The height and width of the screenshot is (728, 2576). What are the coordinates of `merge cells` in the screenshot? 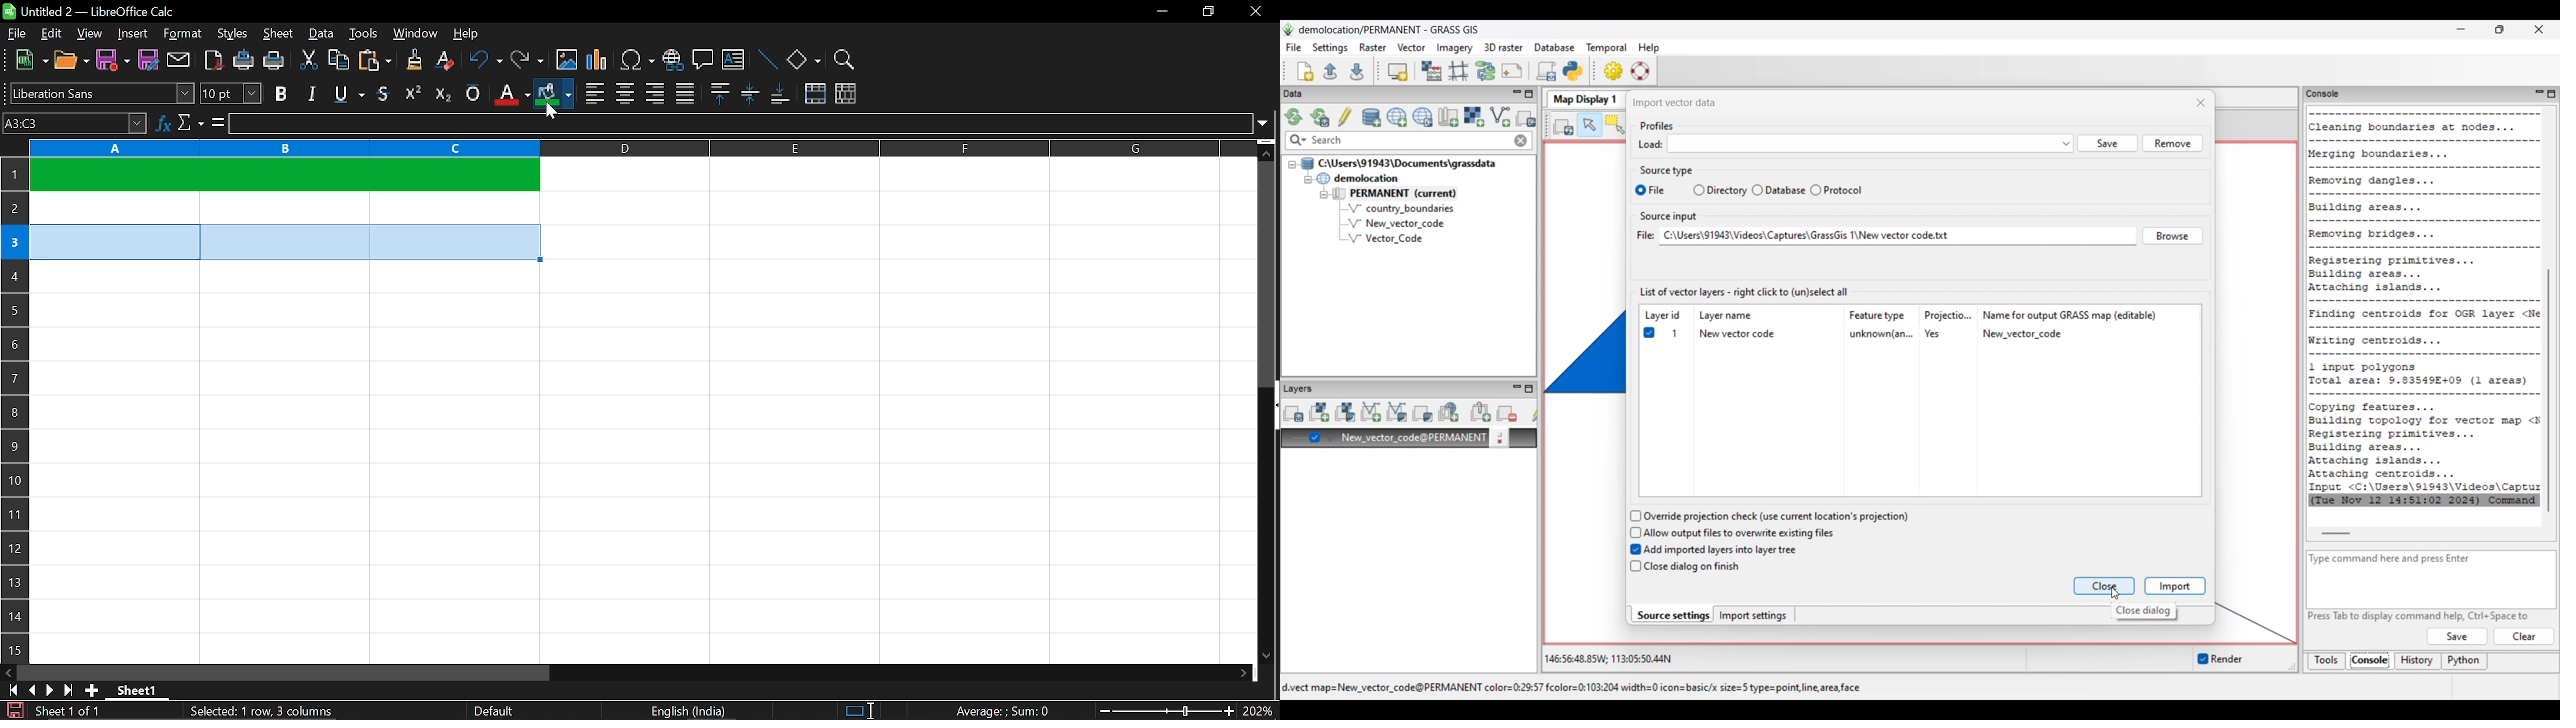 It's located at (815, 94).